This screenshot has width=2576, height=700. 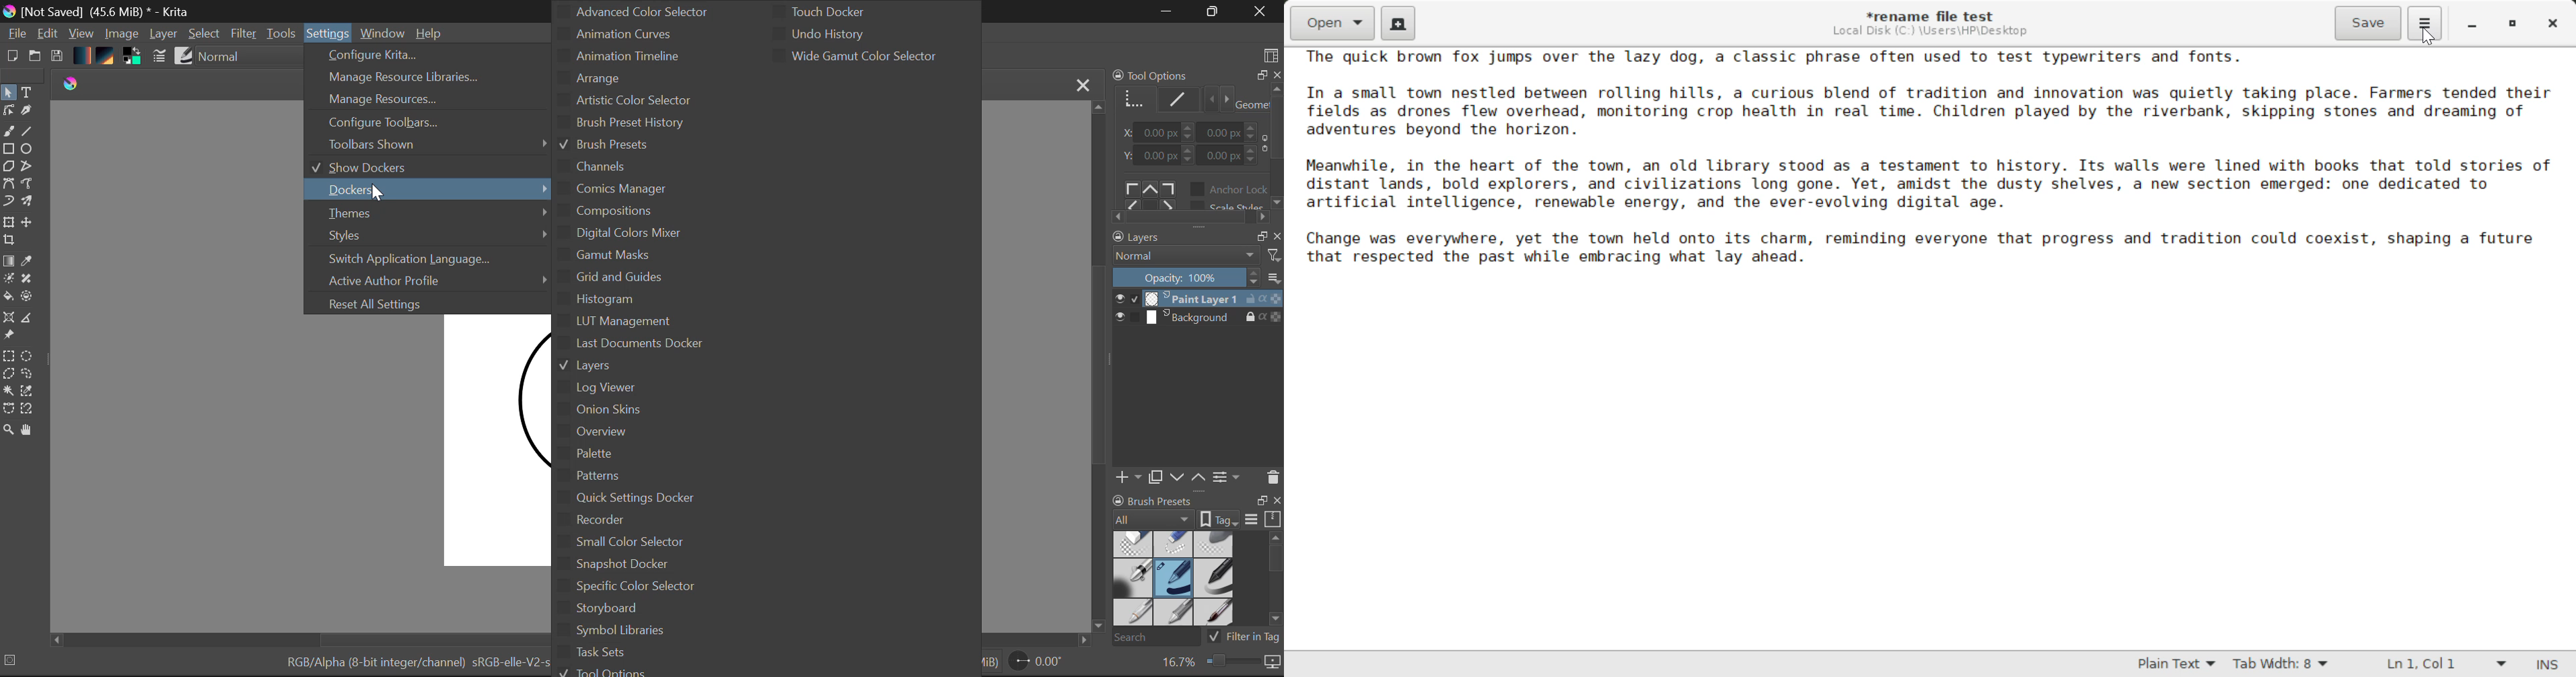 I want to click on Artistic Color Selector, so click(x=631, y=102).